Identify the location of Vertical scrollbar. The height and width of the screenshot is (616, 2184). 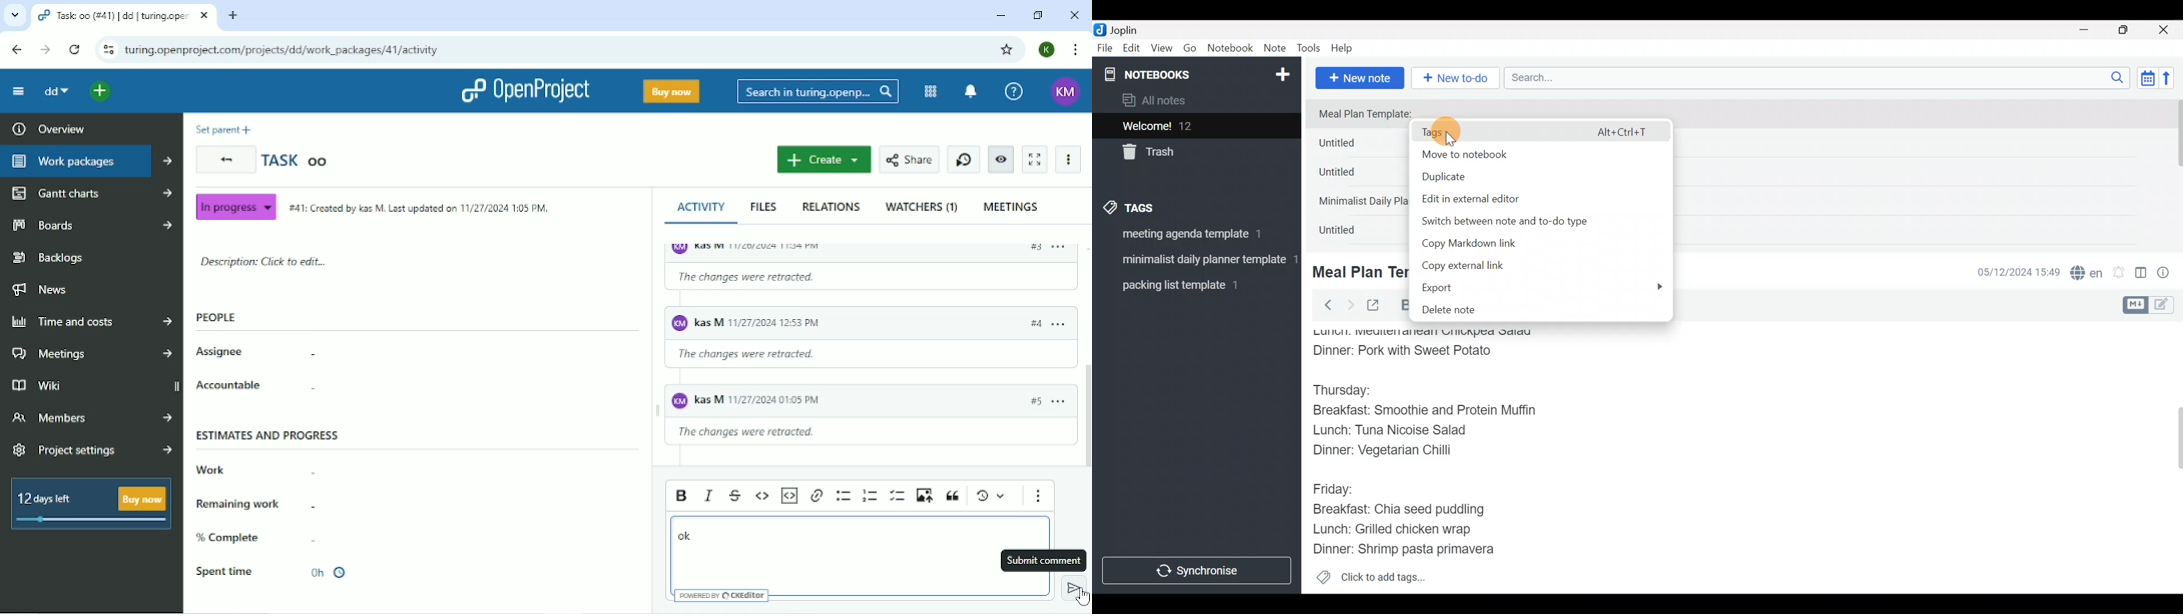
(1085, 419).